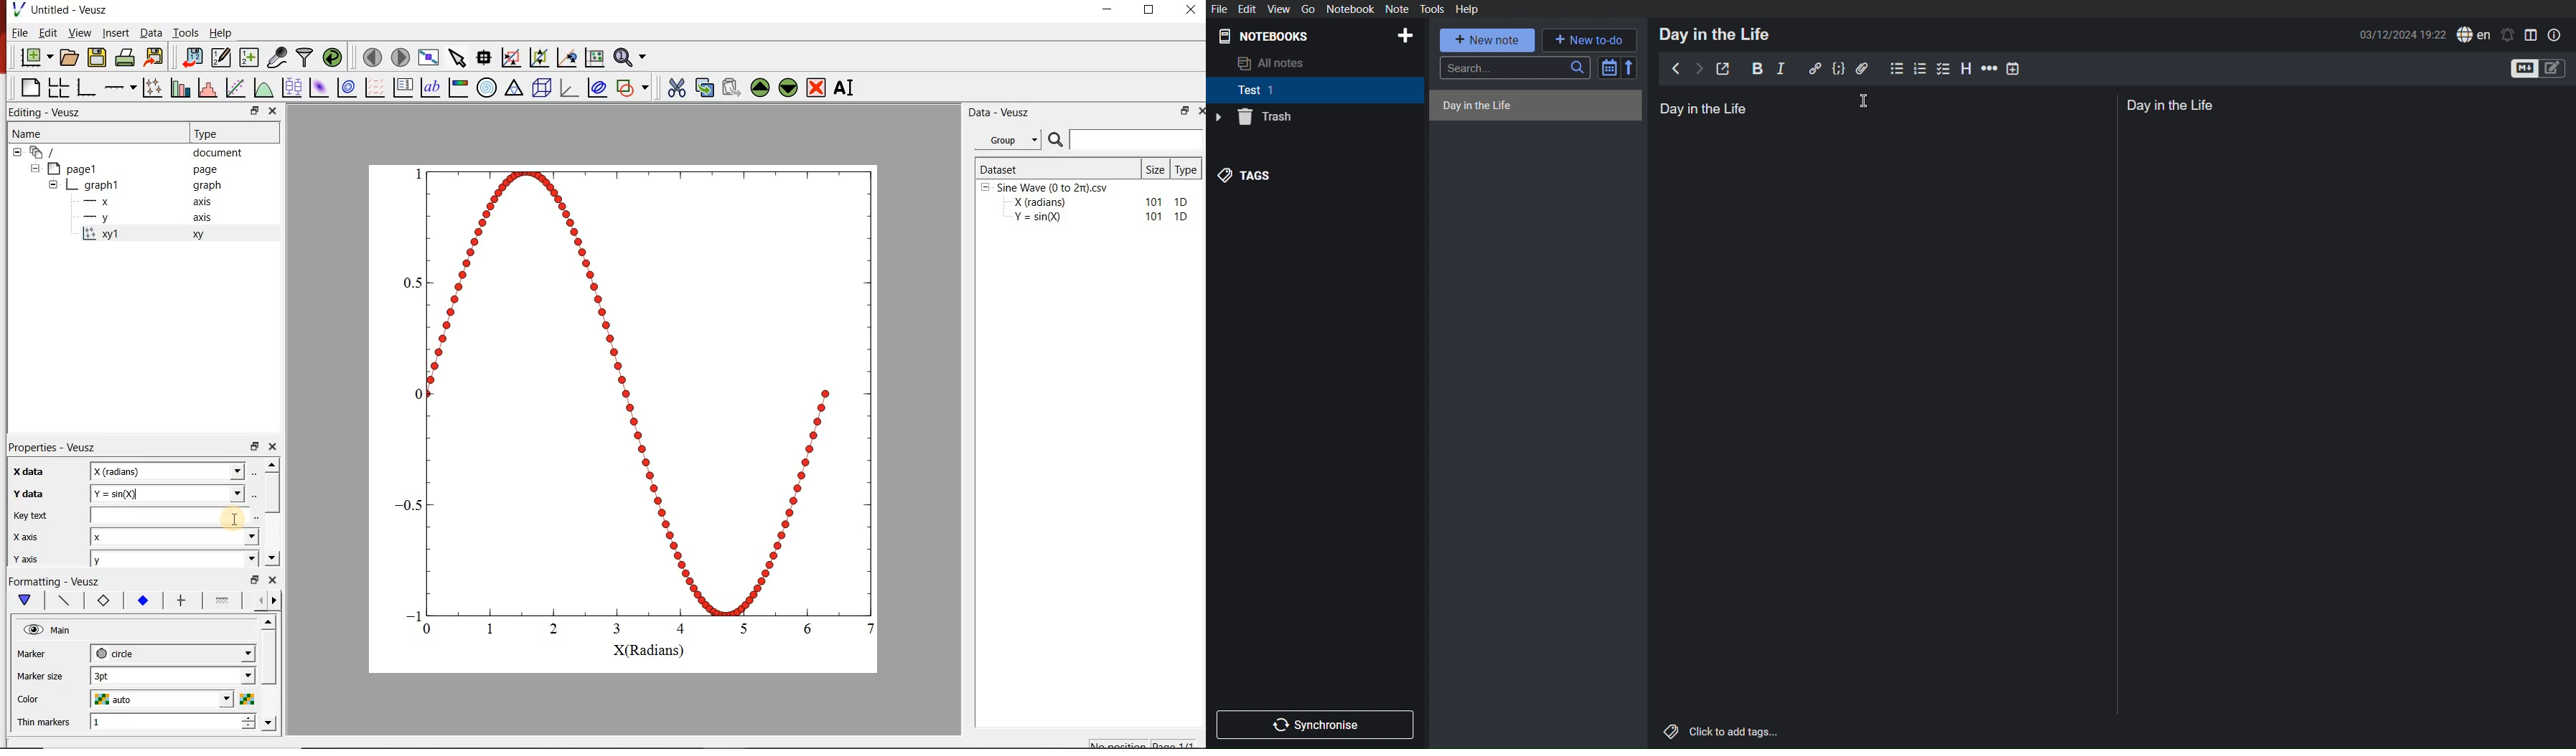  I want to click on Notebooks, so click(1264, 36).